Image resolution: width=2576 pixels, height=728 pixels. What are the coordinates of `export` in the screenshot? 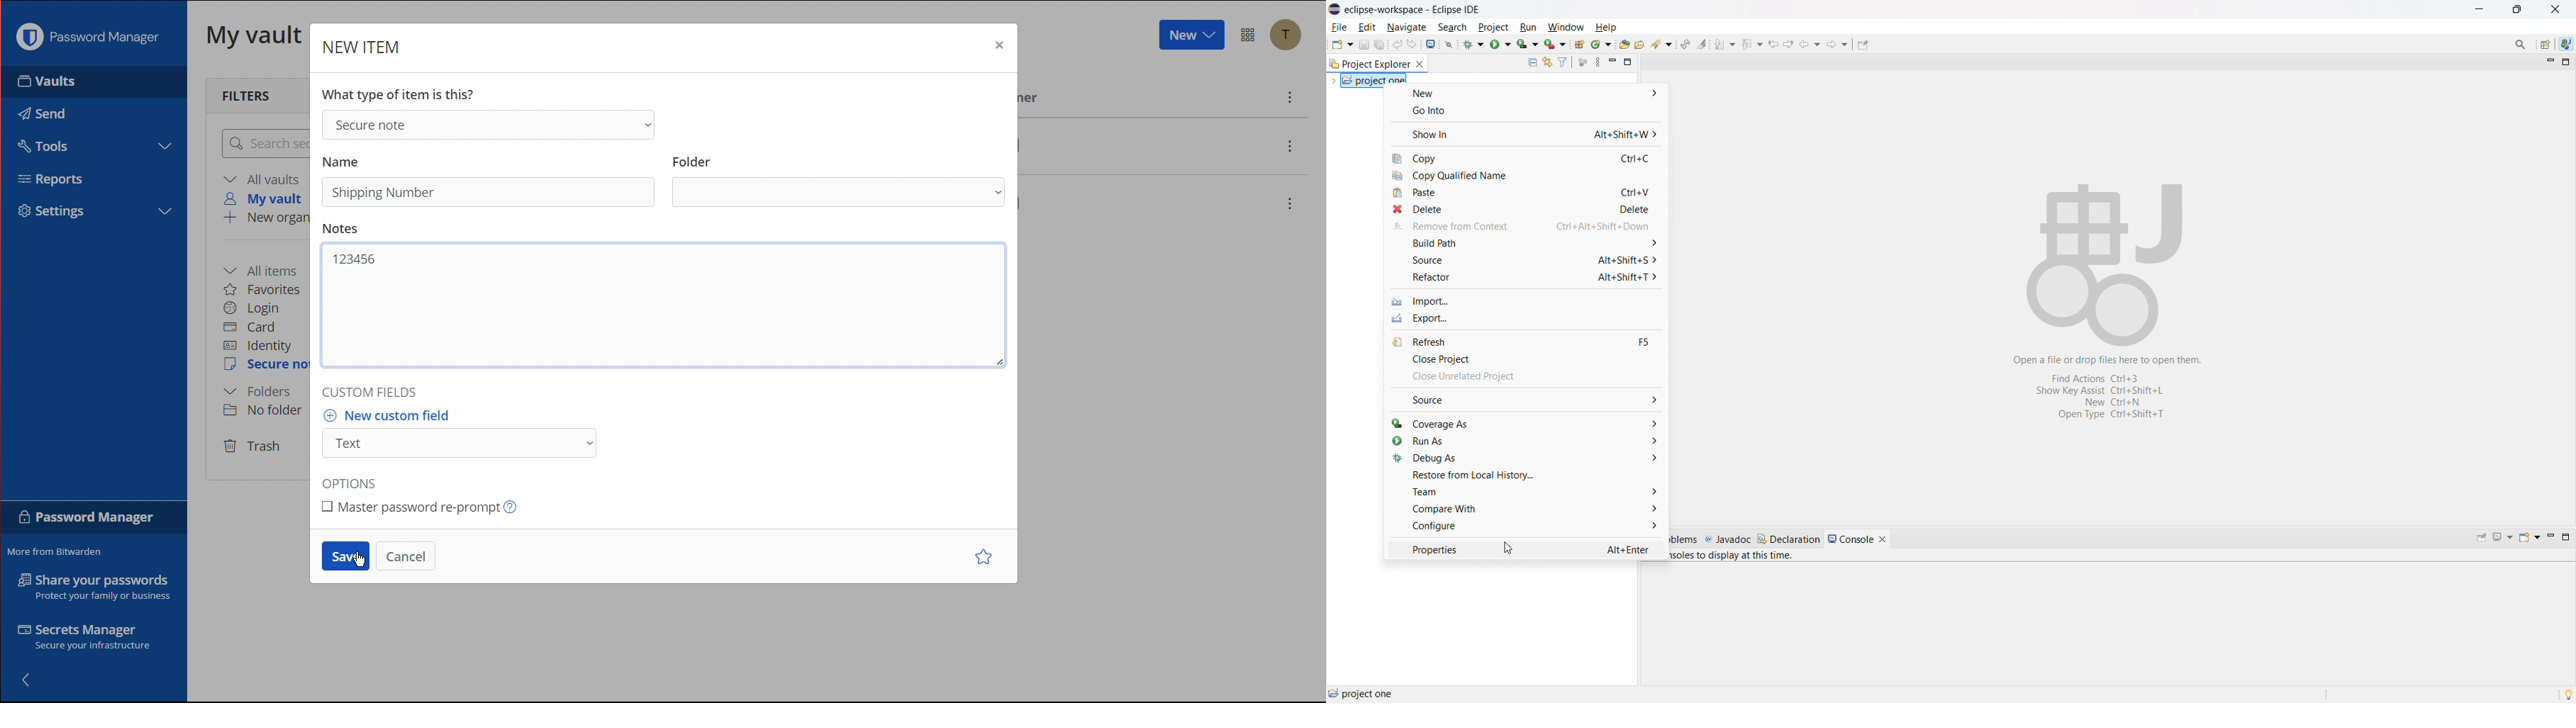 It's located at (1525, 318).